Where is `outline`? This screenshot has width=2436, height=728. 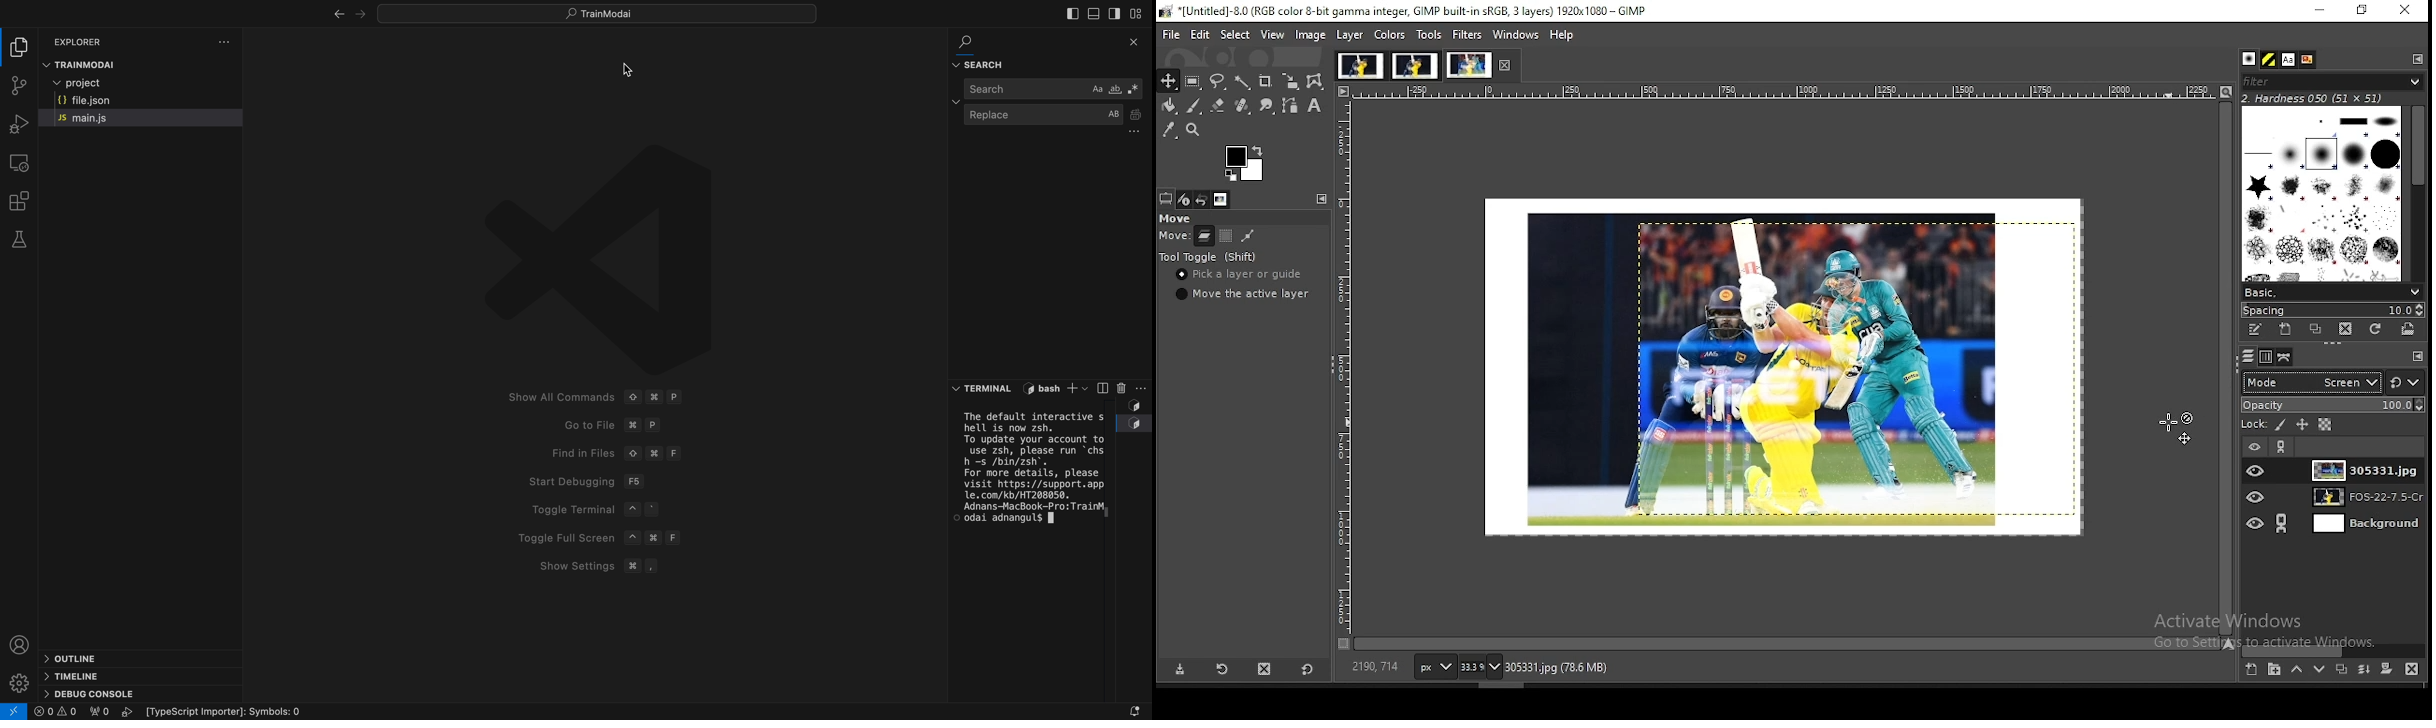
outline is located at coordinates (75, 654).